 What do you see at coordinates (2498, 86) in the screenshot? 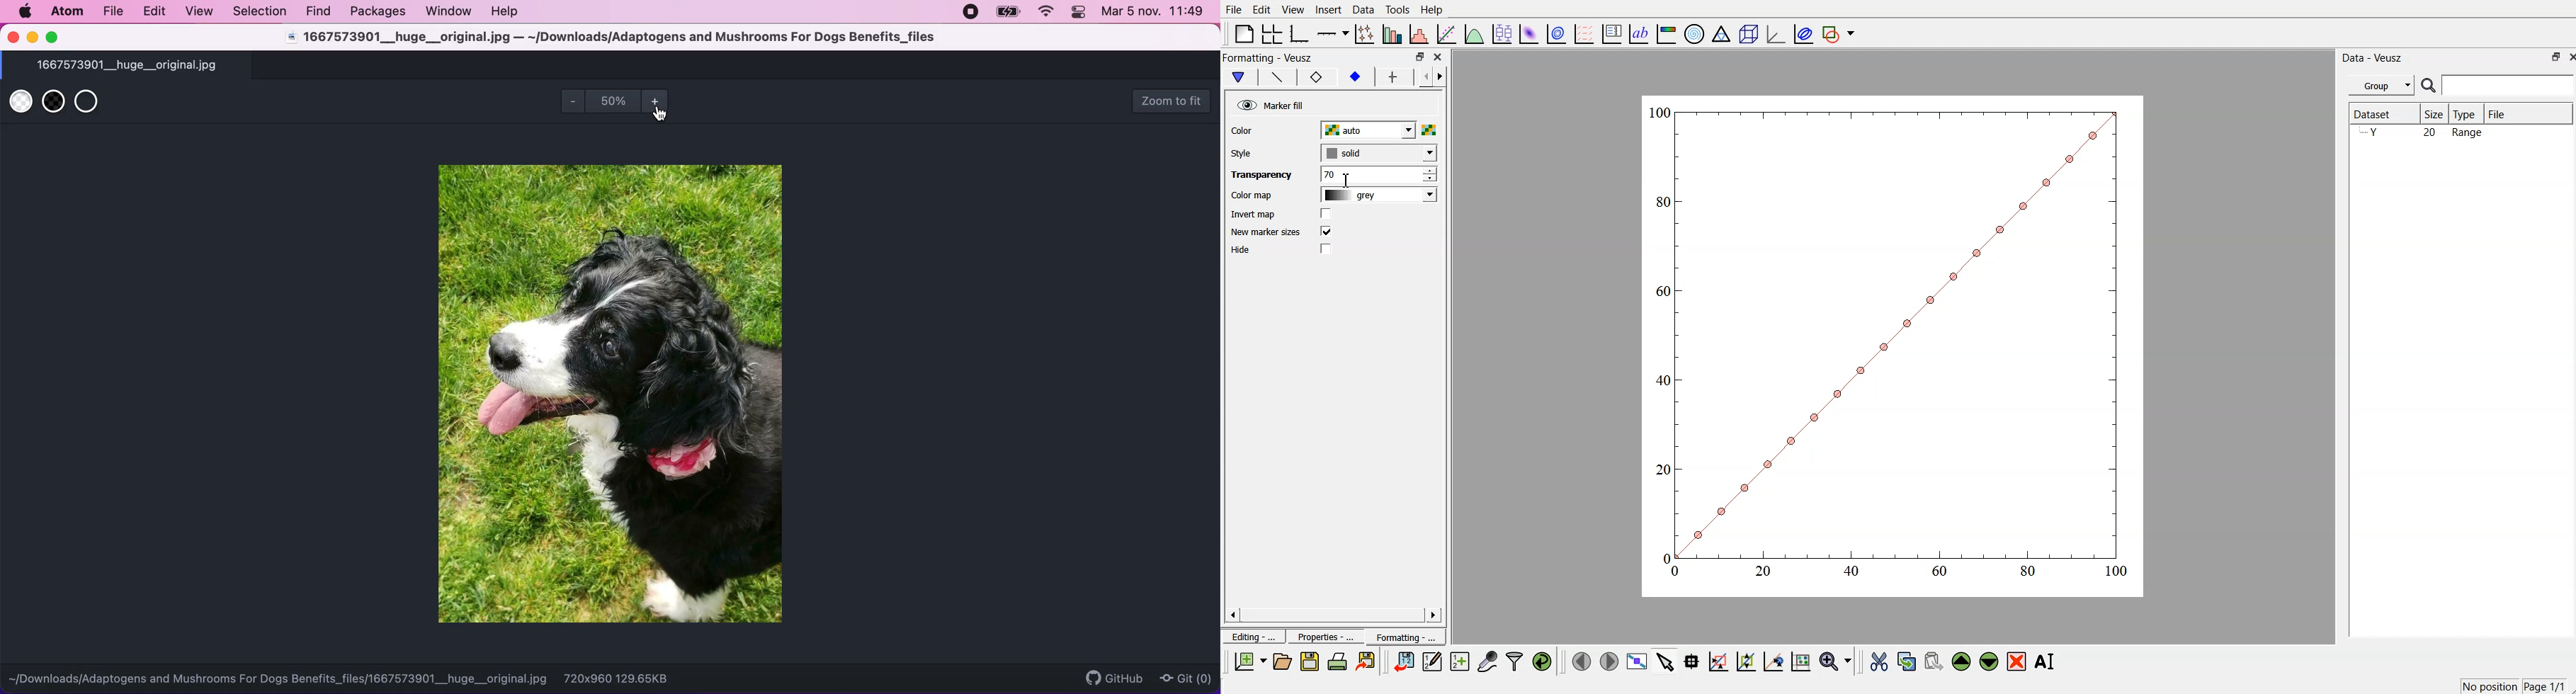
I see `Search` at bounding box center [2498, 86].